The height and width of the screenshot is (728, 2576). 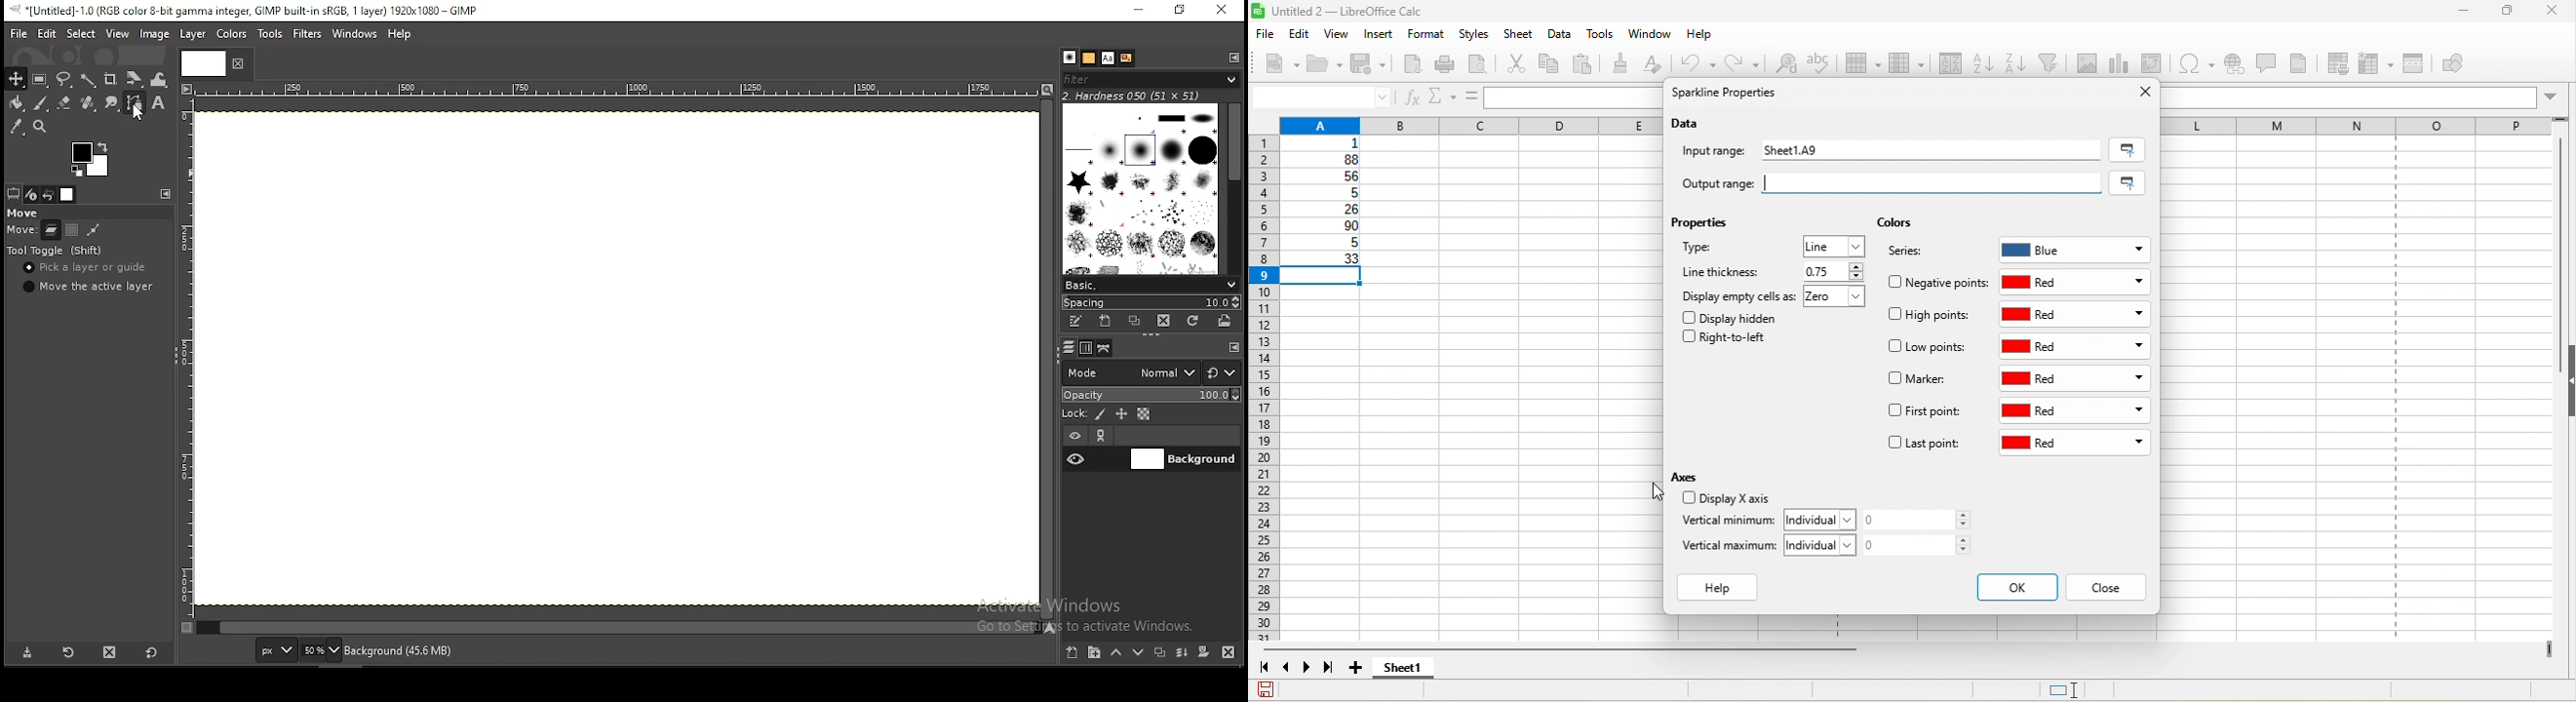 What do you see at coordinates (1905, 65) in the screenshot?
I see `column` at bounding box center [1905, 65].